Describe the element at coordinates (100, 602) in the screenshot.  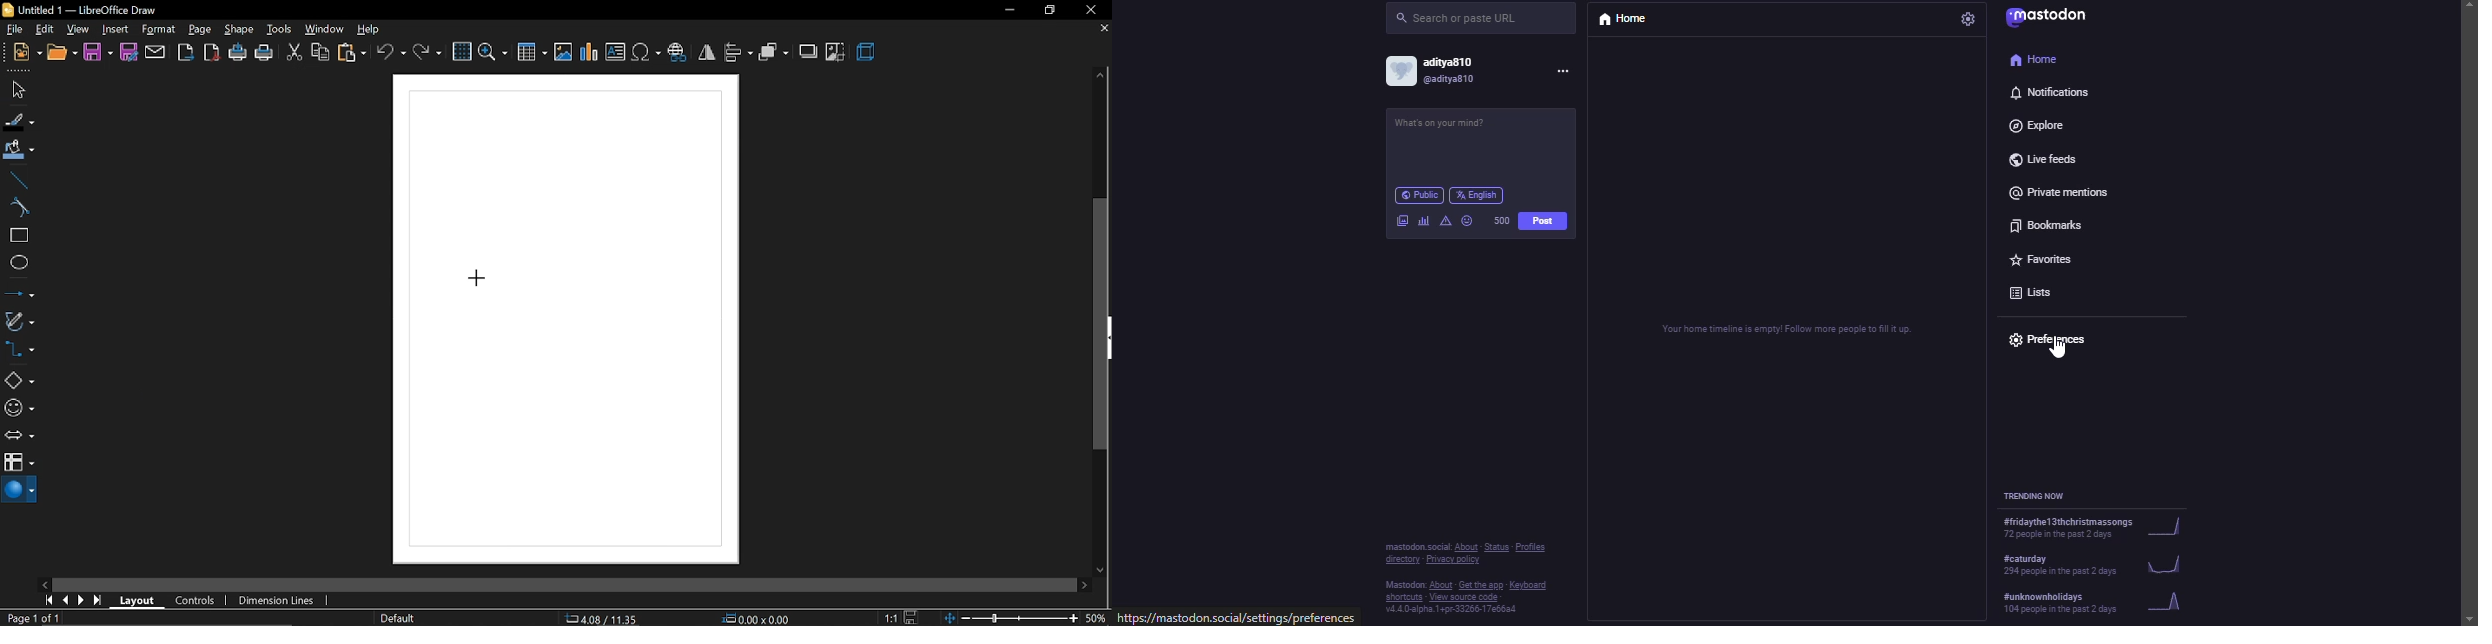
I see `go to last page` at that location.